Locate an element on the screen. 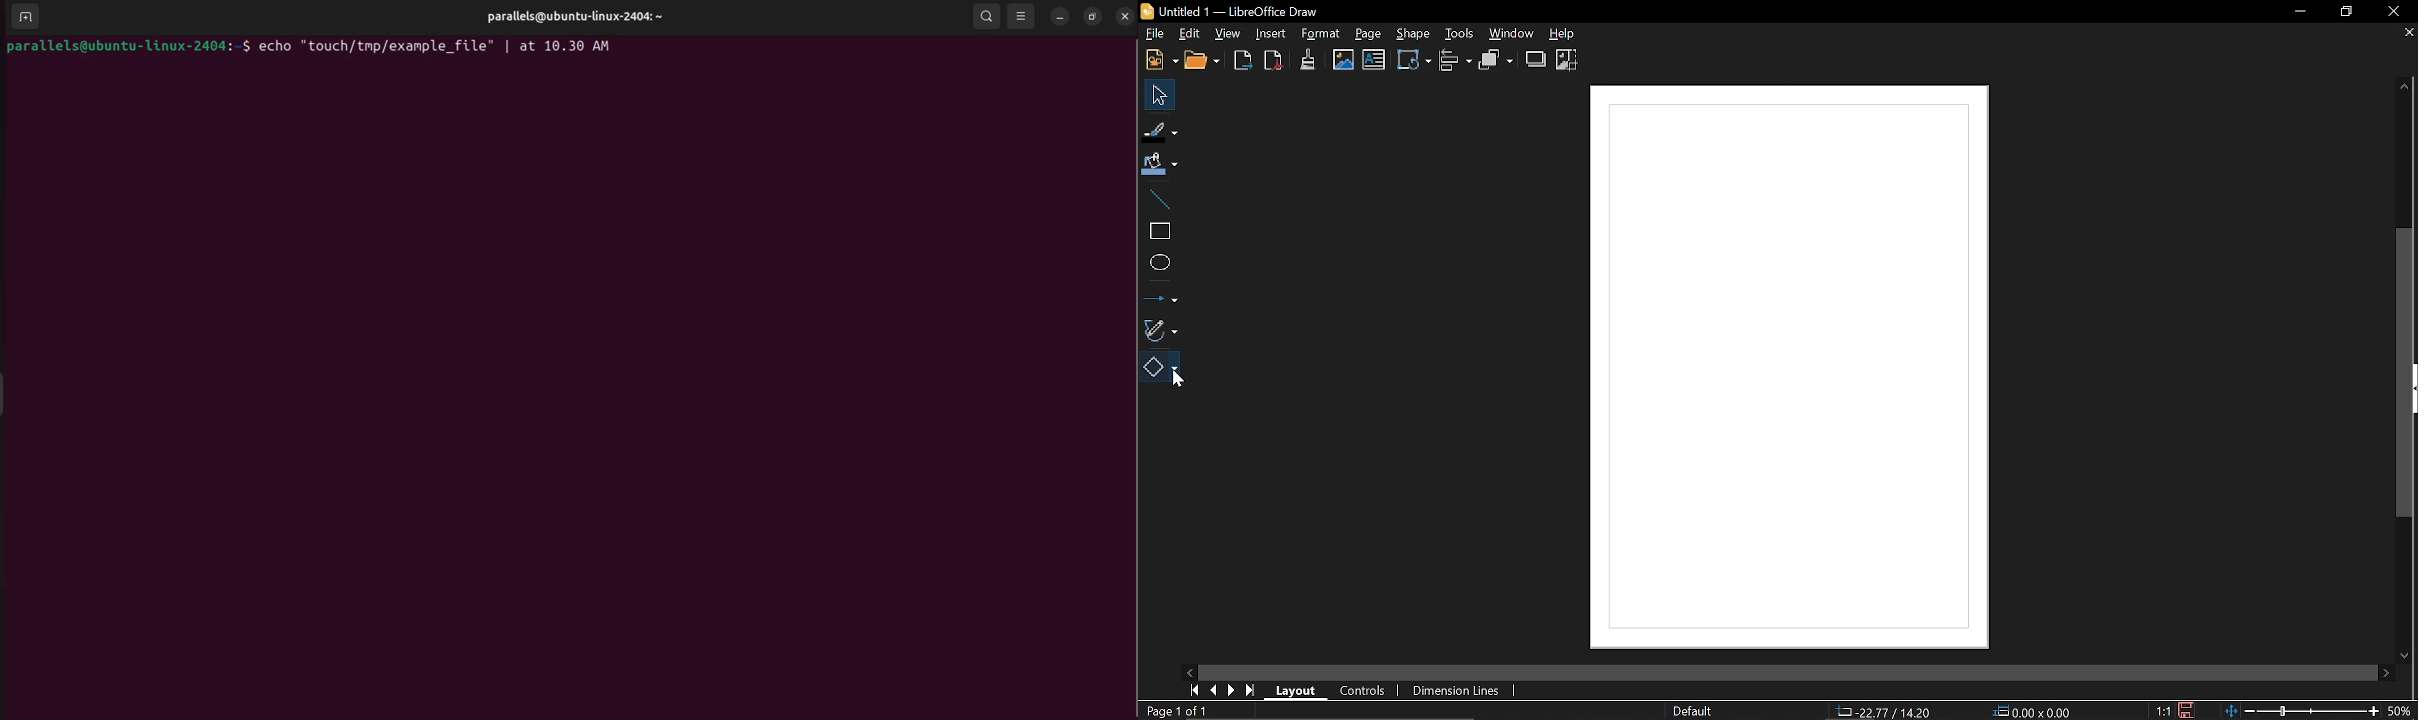 Image resolution: width=2436 pixels, height=728 pixels. Basic shapes is located at coordinates (1162, 367).